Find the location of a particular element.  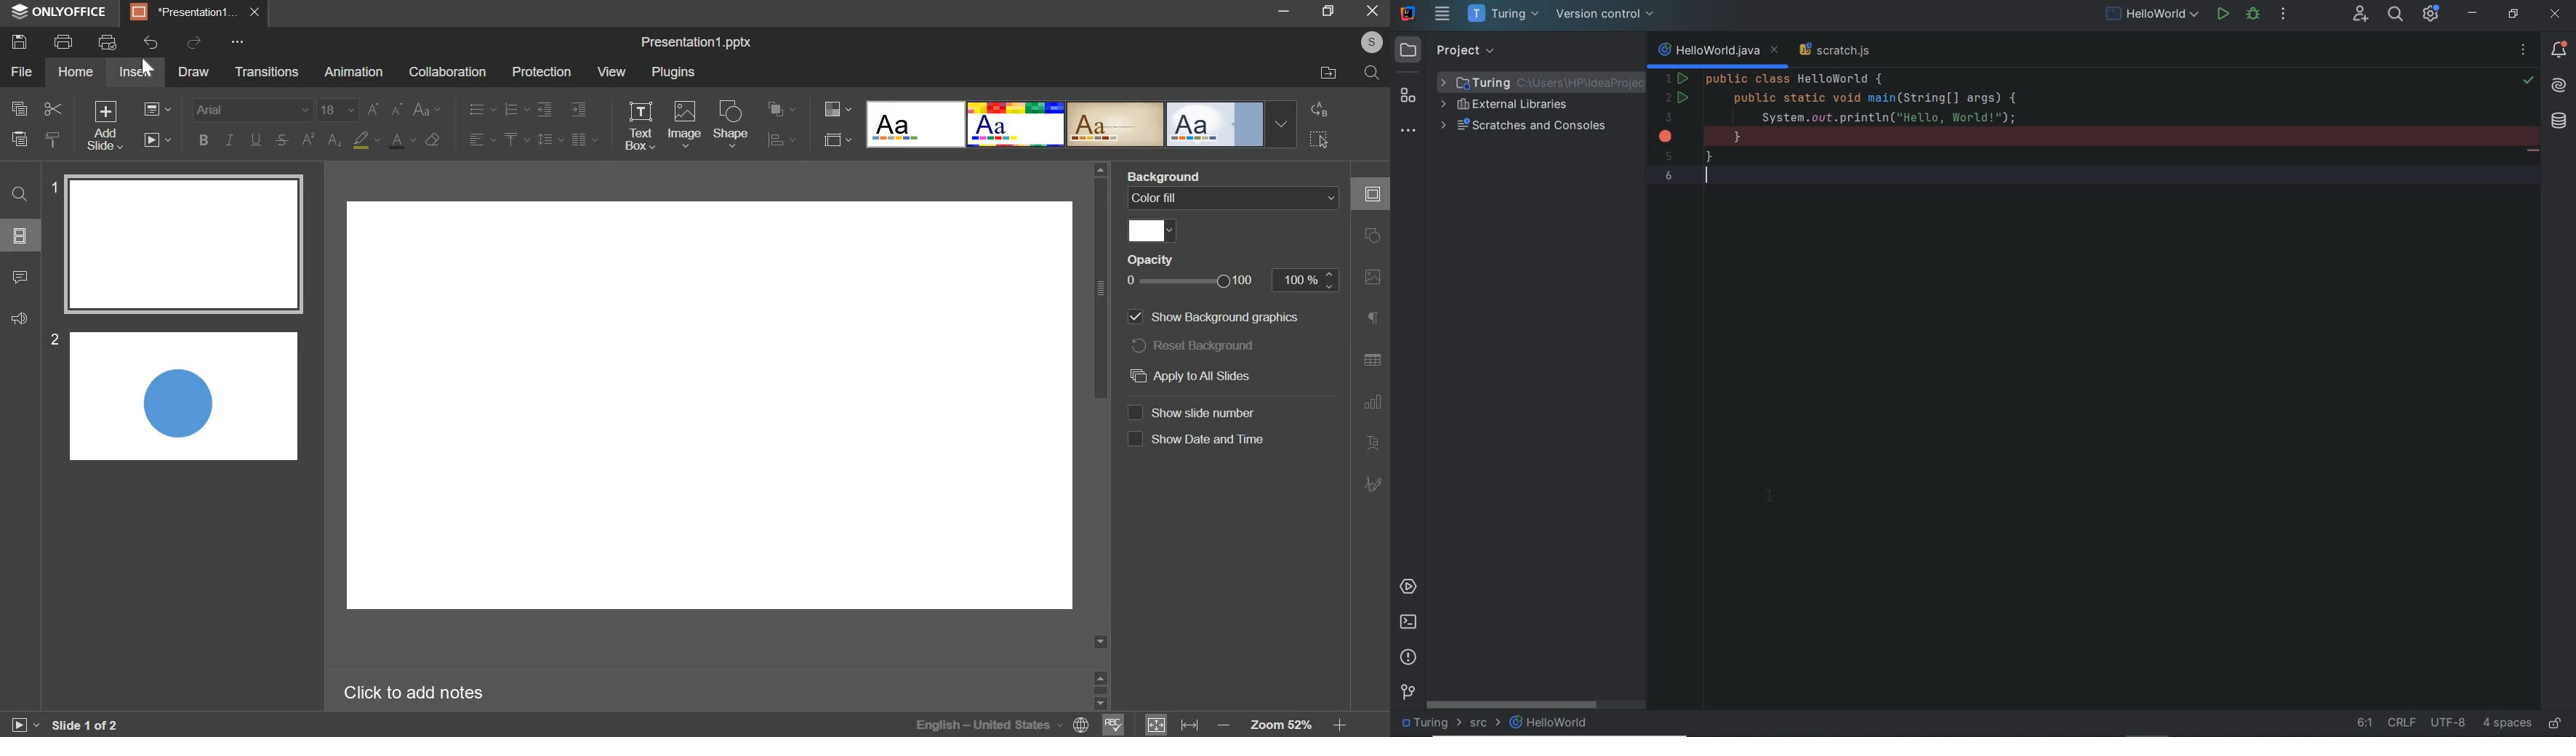

vertical scrollbar is located at coordinates (1101, 290).